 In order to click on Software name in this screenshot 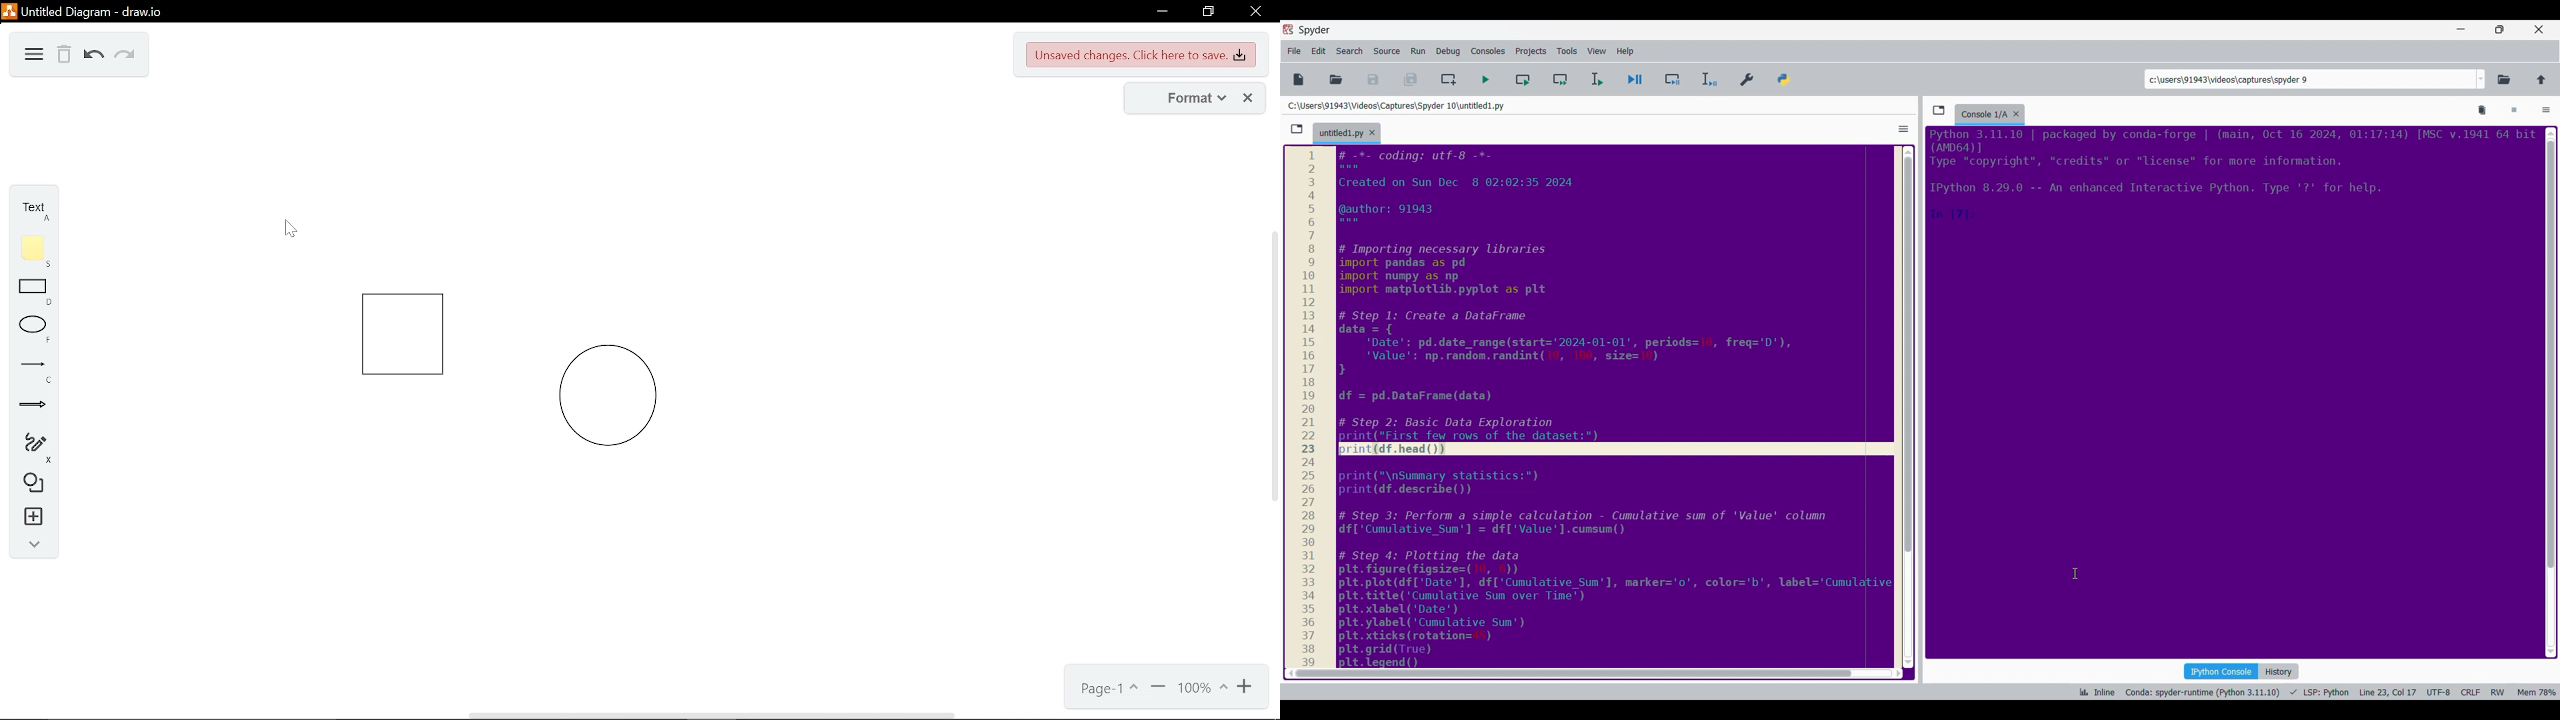, I will do `click(1315, 30)`.